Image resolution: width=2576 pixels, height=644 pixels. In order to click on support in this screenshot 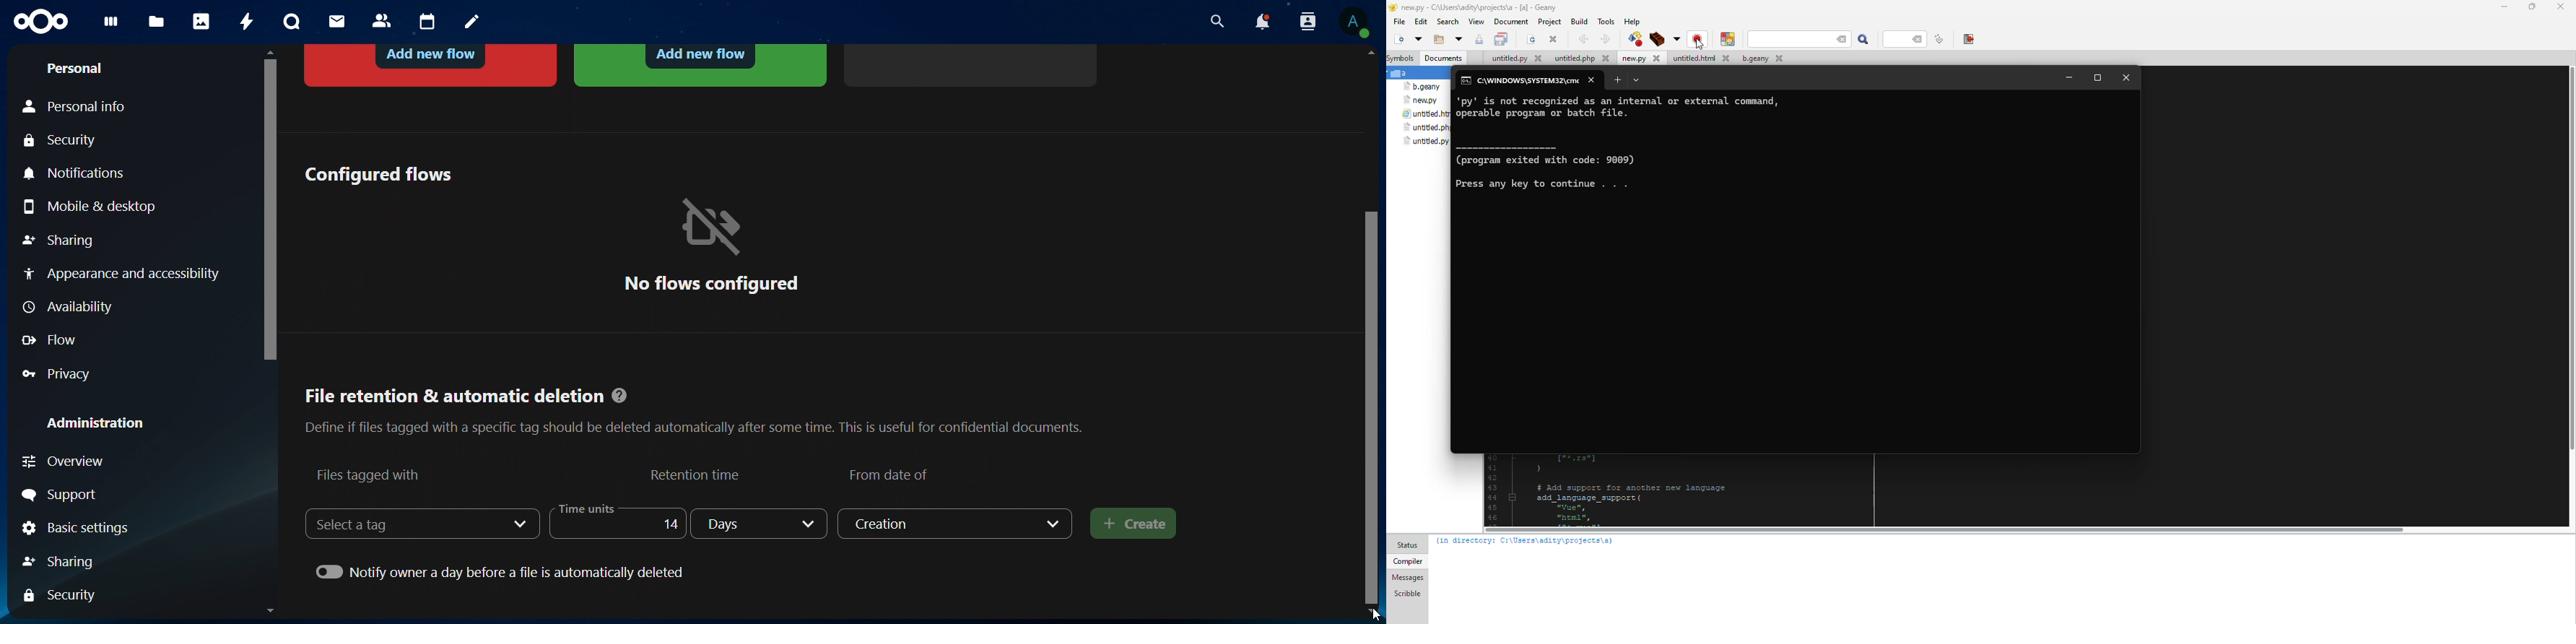, I will do `click(64, 495)`.